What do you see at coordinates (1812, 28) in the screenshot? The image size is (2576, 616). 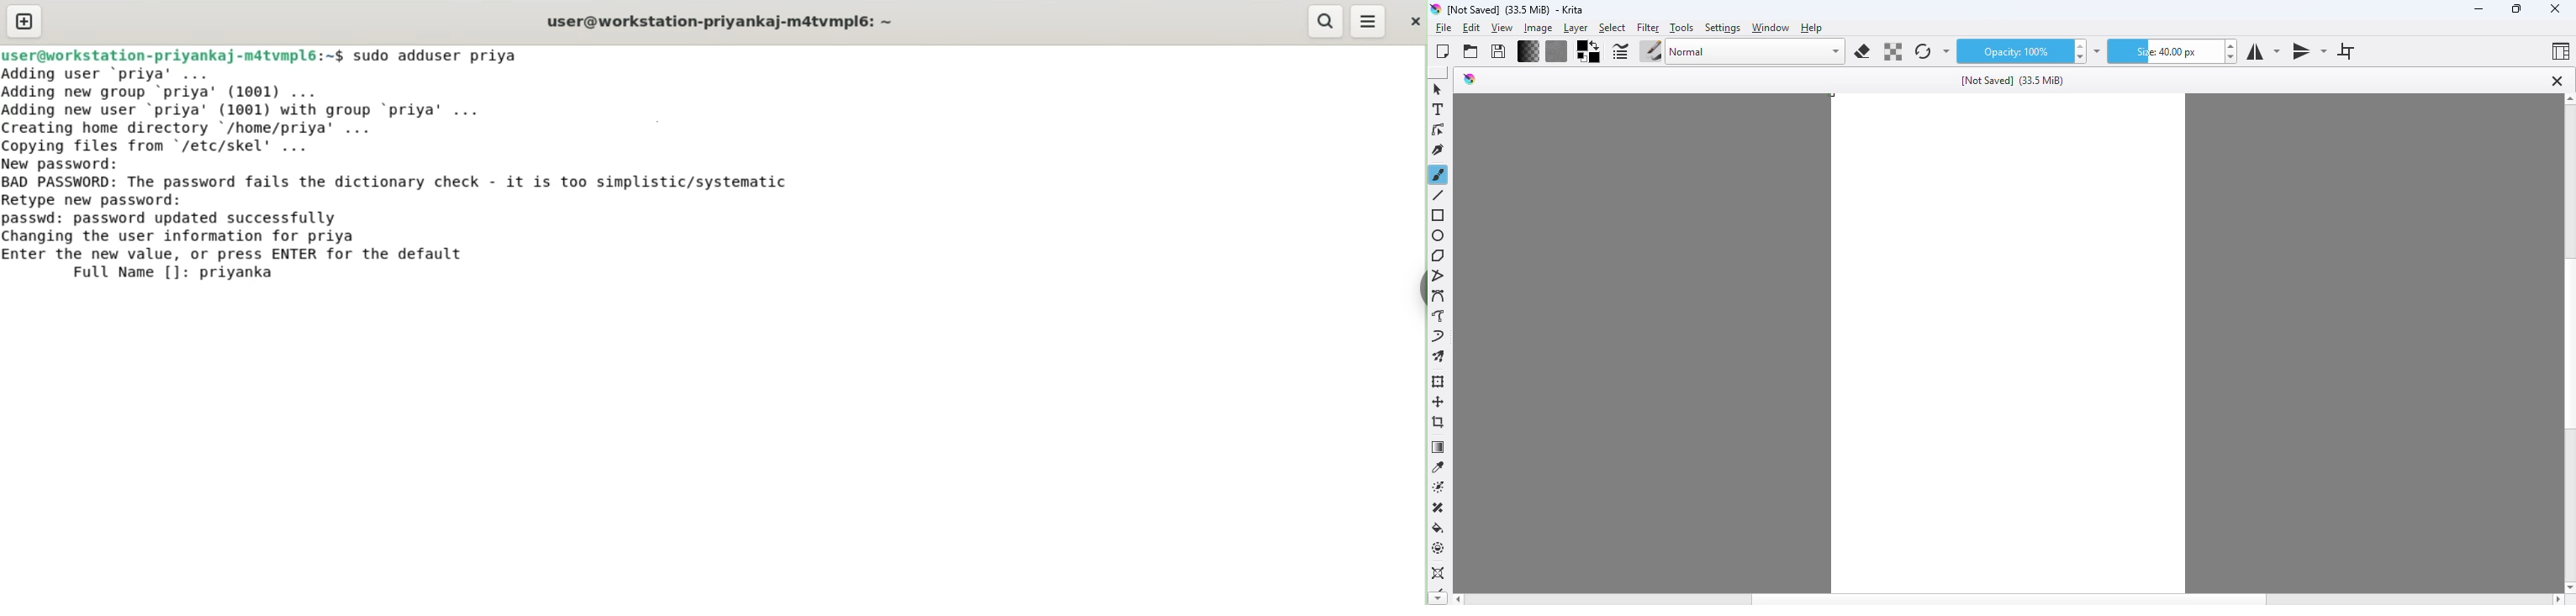 I see `help` at bounding box center [1812, 28].